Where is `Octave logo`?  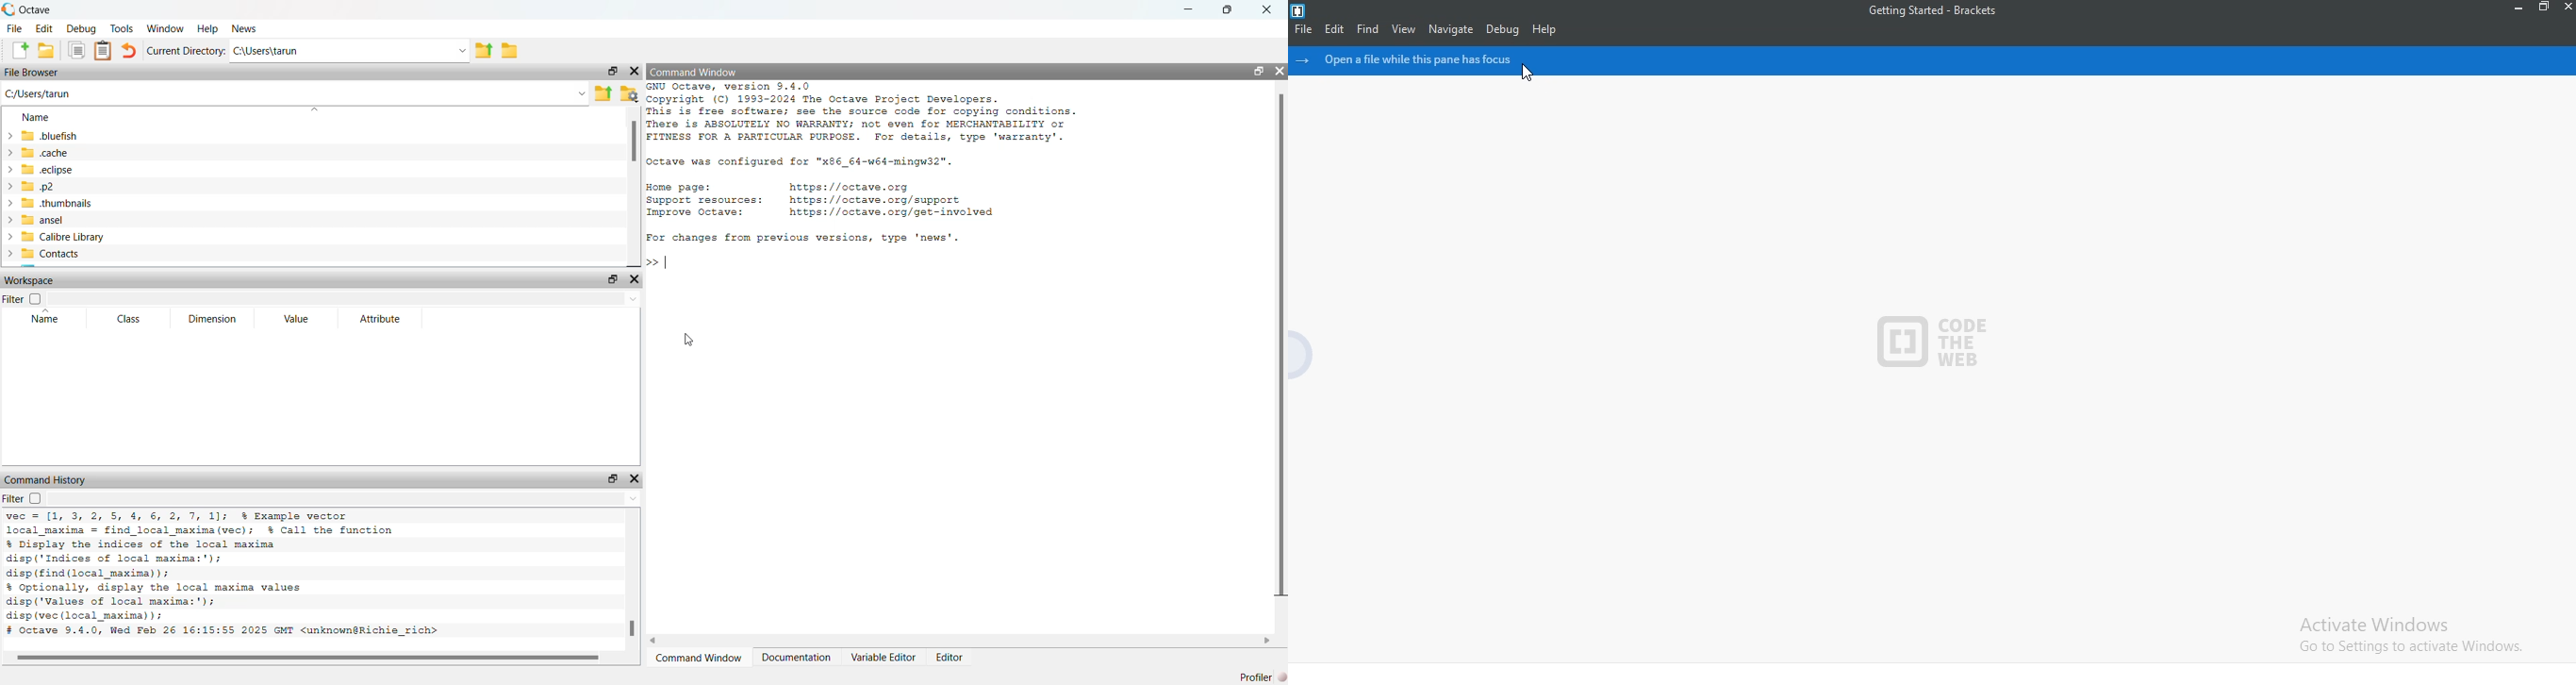 Octave logo is located at coordinates (9, 10).